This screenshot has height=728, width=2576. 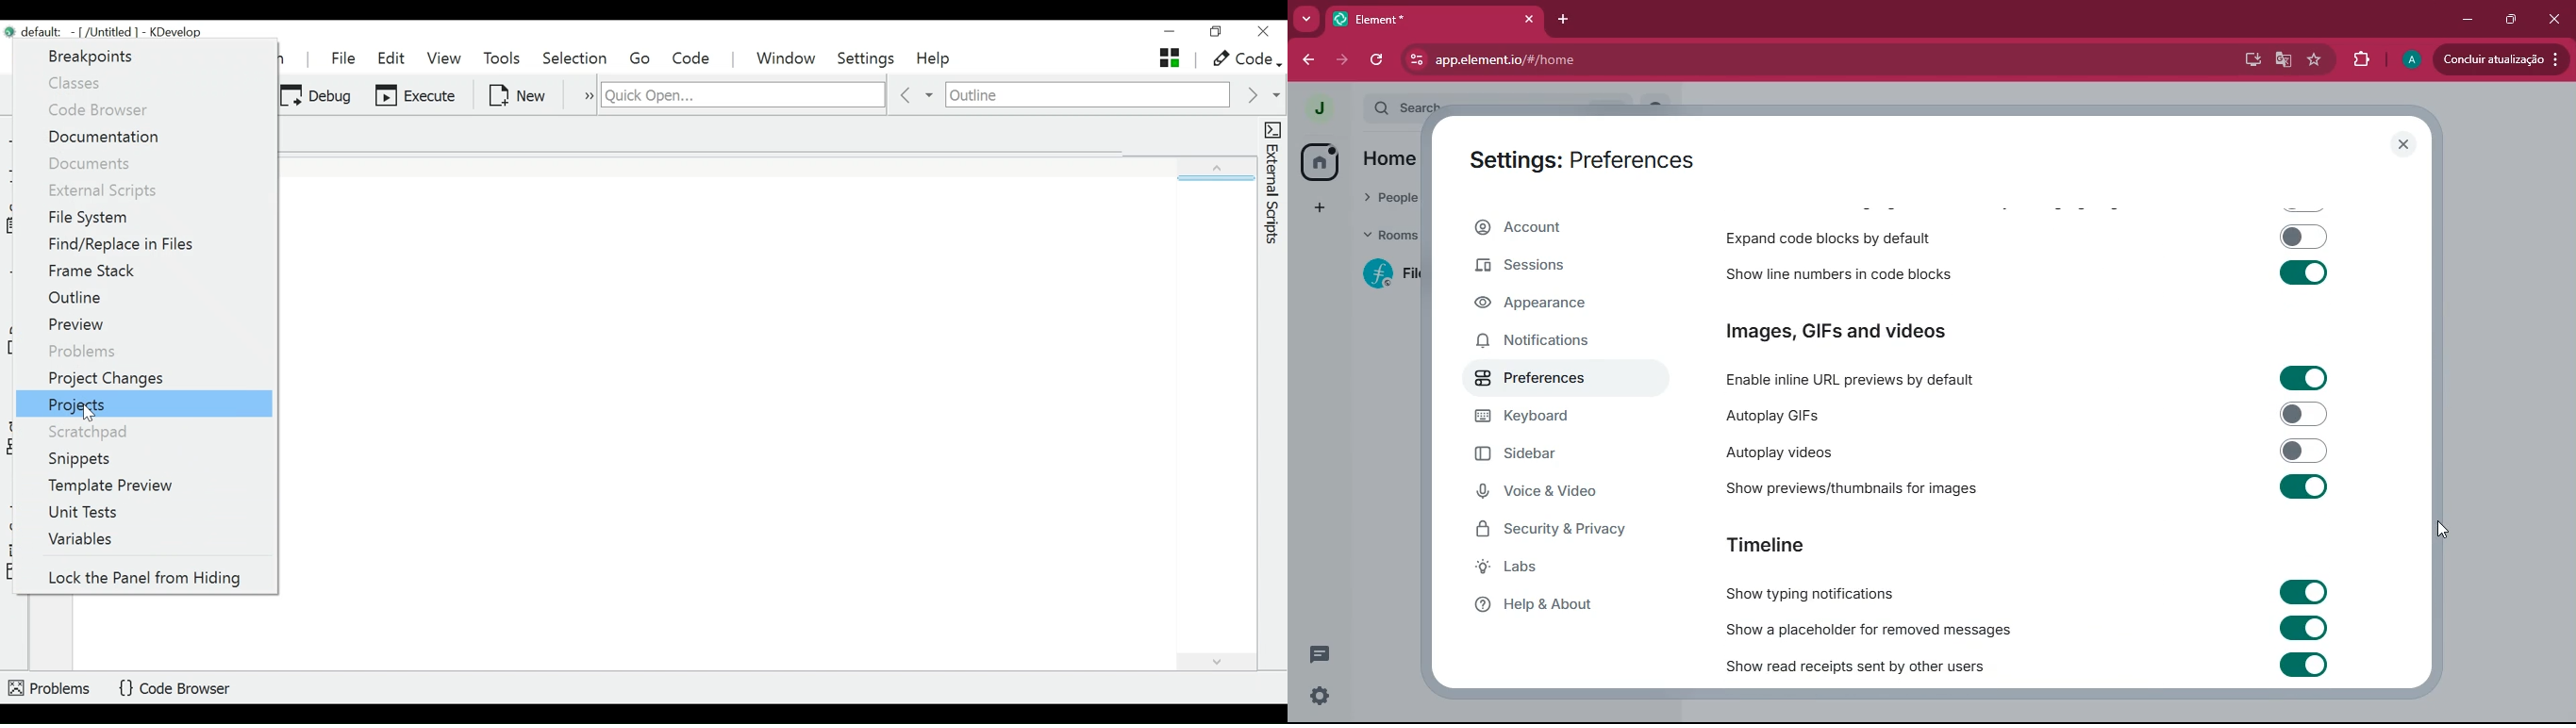 What do you see at coordinates (1563, 226) in the screenshot?
I see `account` at bounding box center [1563, 226].